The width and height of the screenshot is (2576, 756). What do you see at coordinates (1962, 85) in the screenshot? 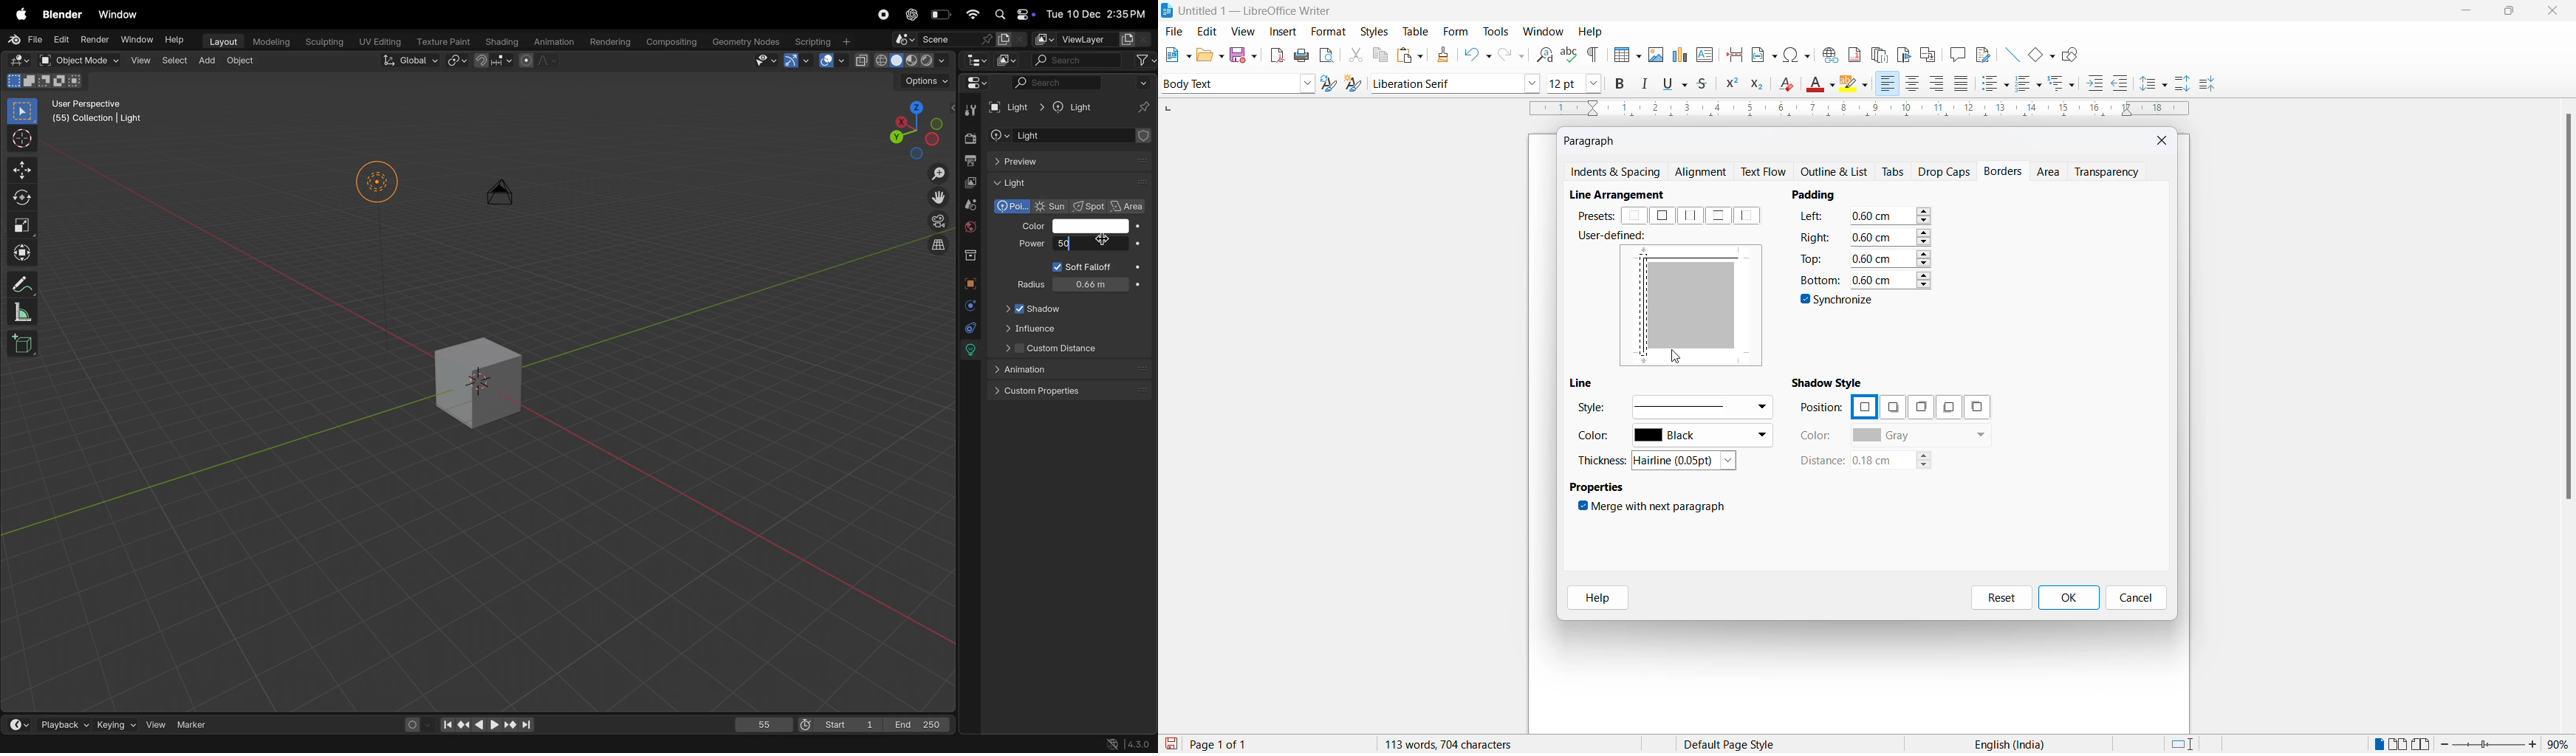
I see `justified` at bounding box center [1962, 85].